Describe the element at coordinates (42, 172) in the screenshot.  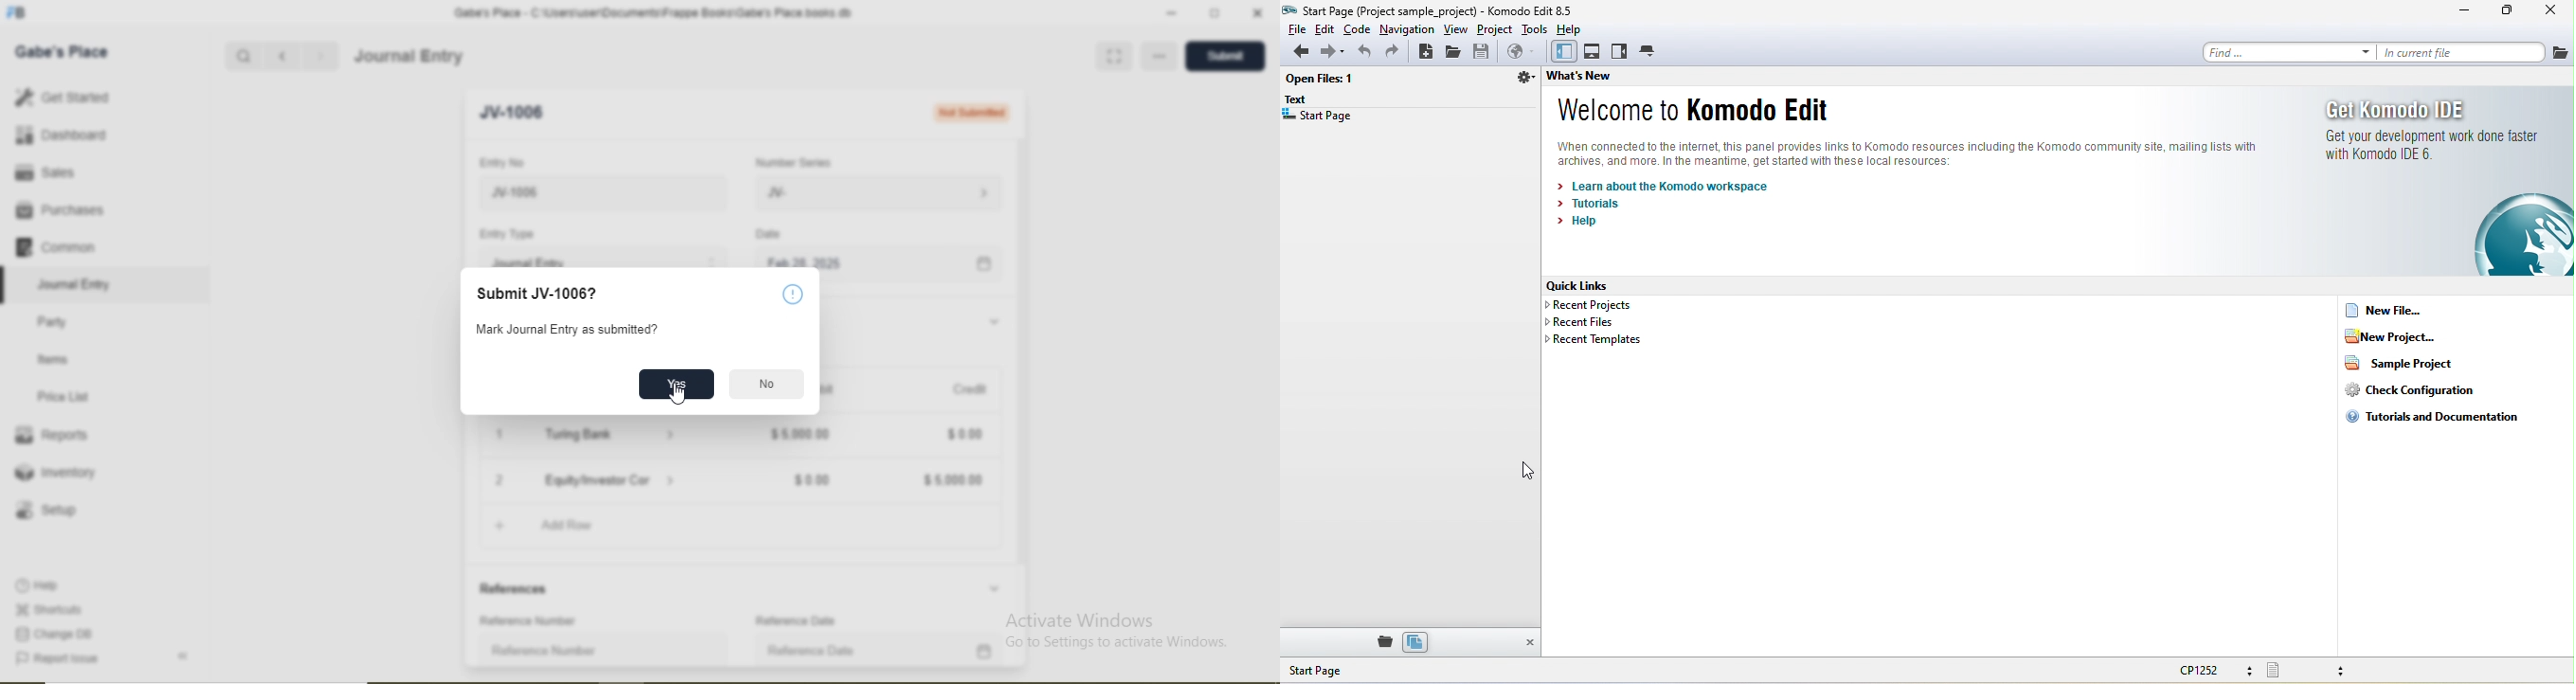
I see `Sales` at that location.